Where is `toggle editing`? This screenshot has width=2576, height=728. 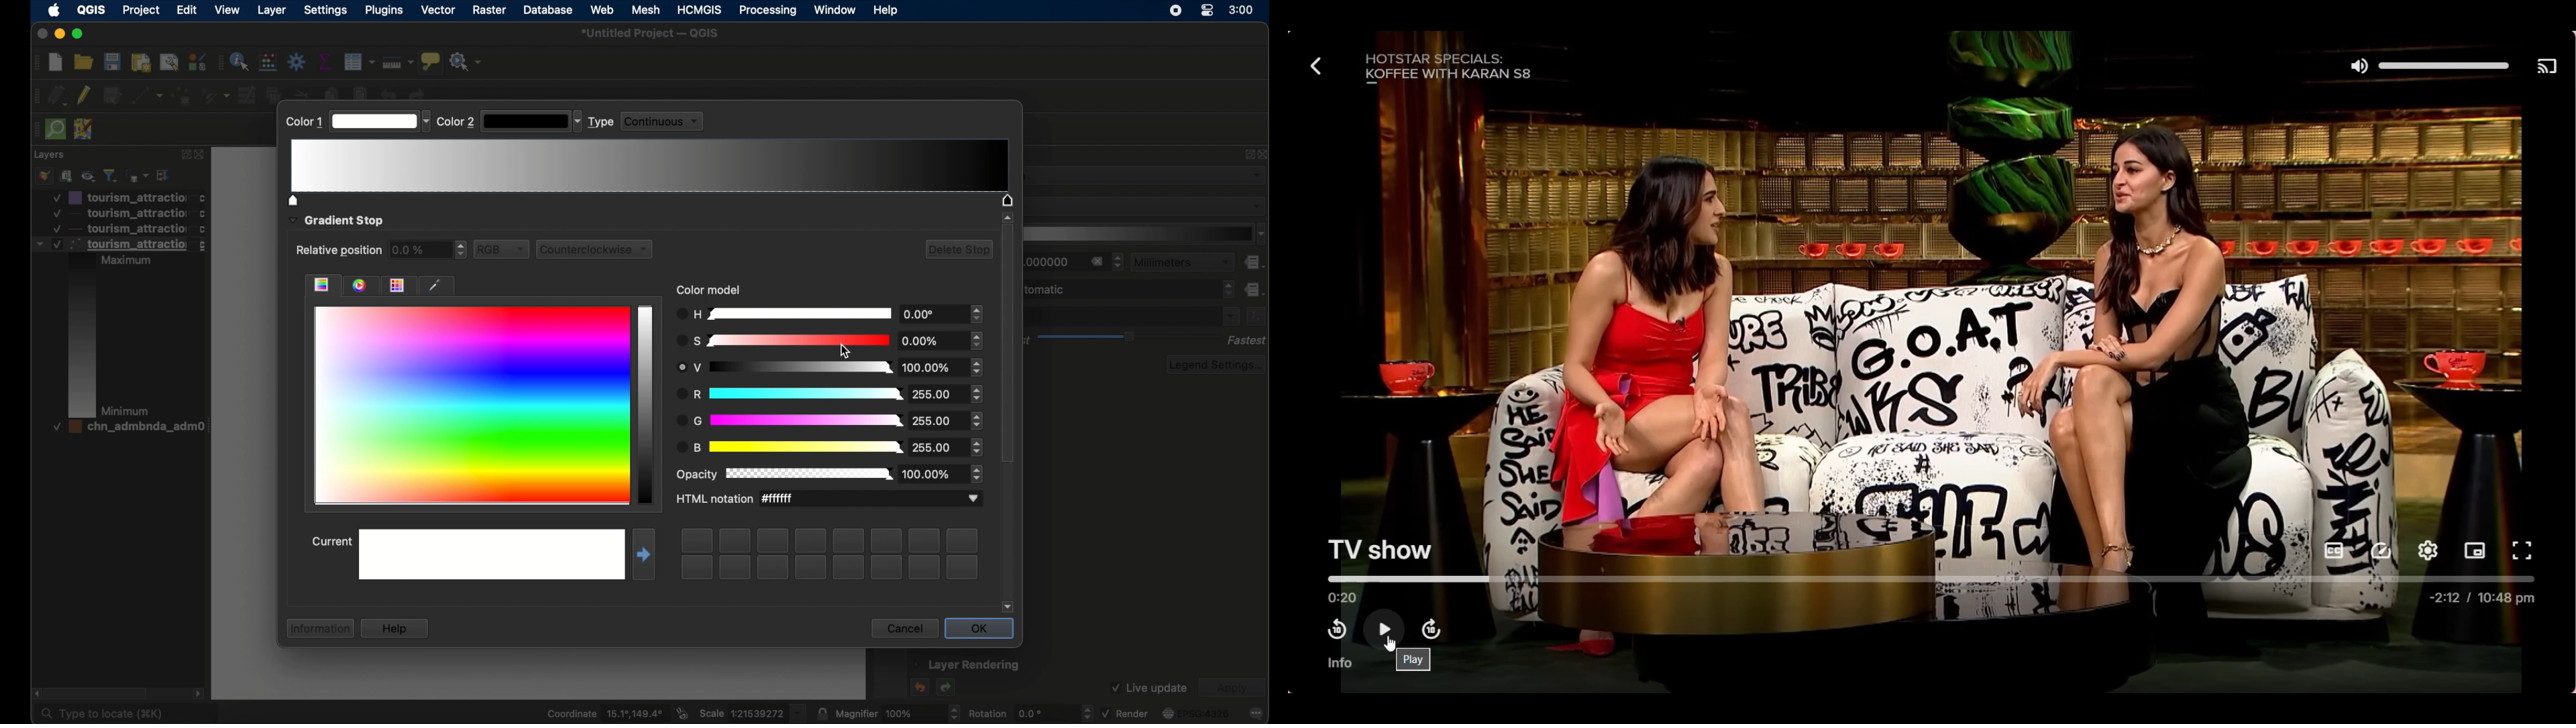
toggle editing is located at coordinates (84, 96).